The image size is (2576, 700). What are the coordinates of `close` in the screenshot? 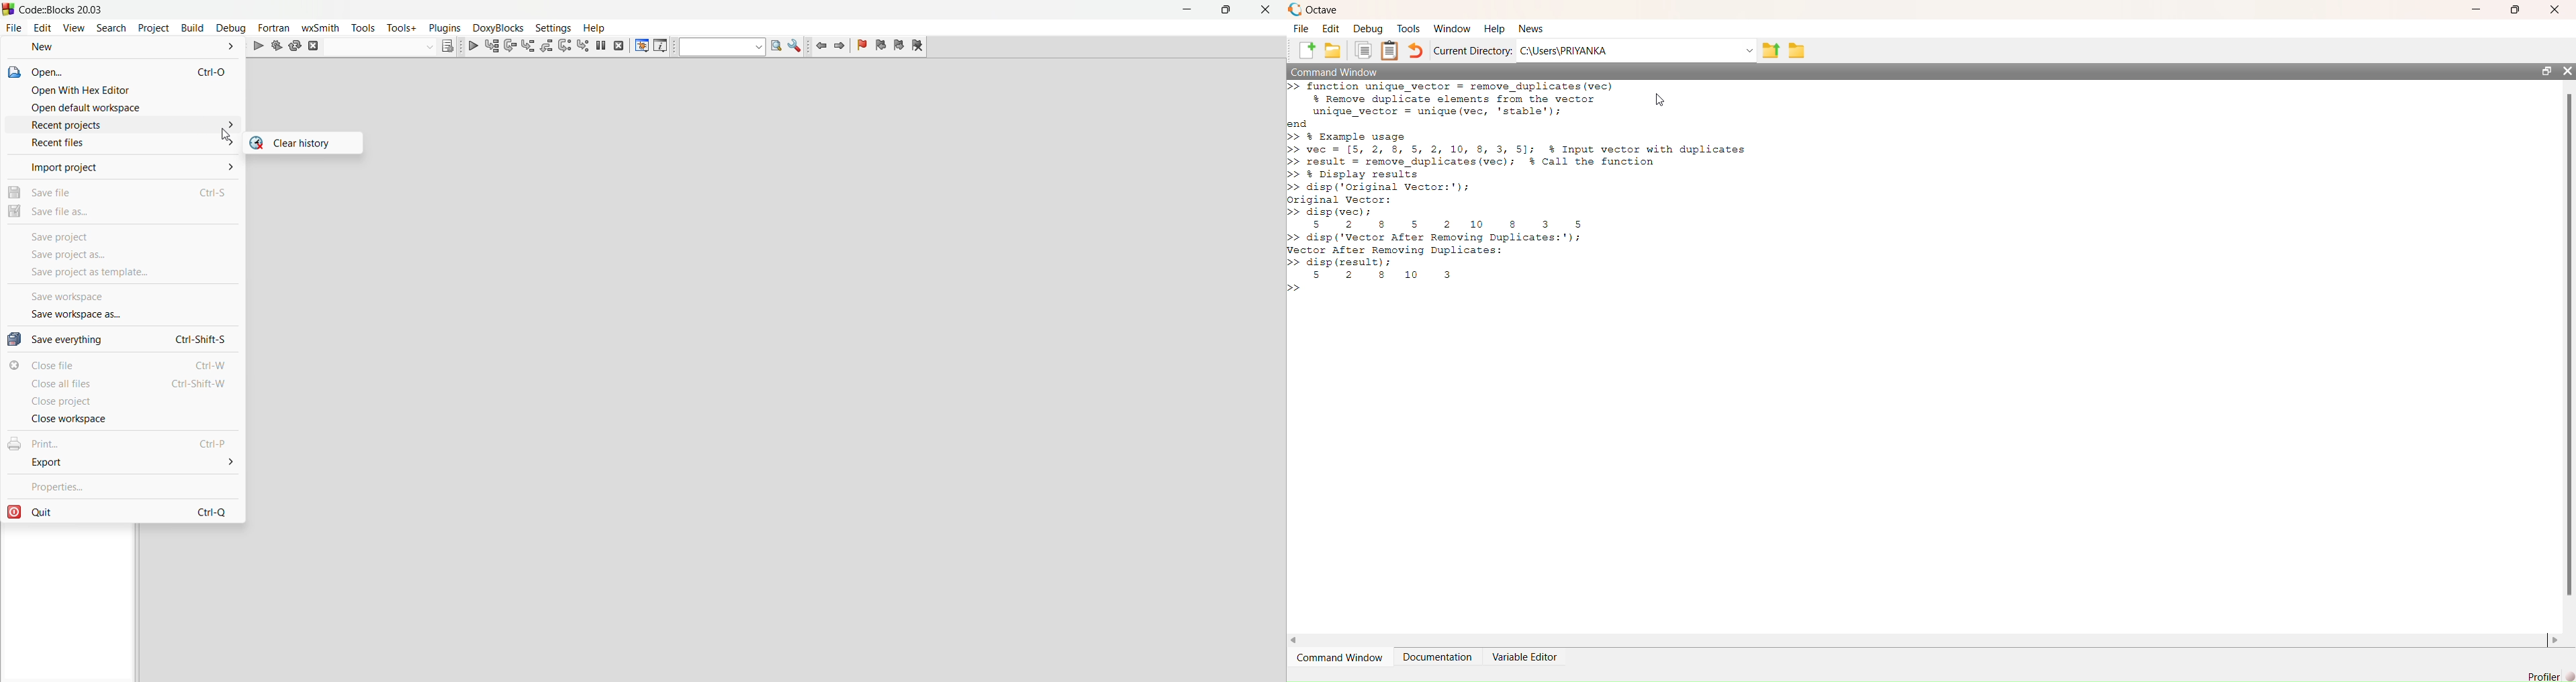 It's located at (1267, 8).